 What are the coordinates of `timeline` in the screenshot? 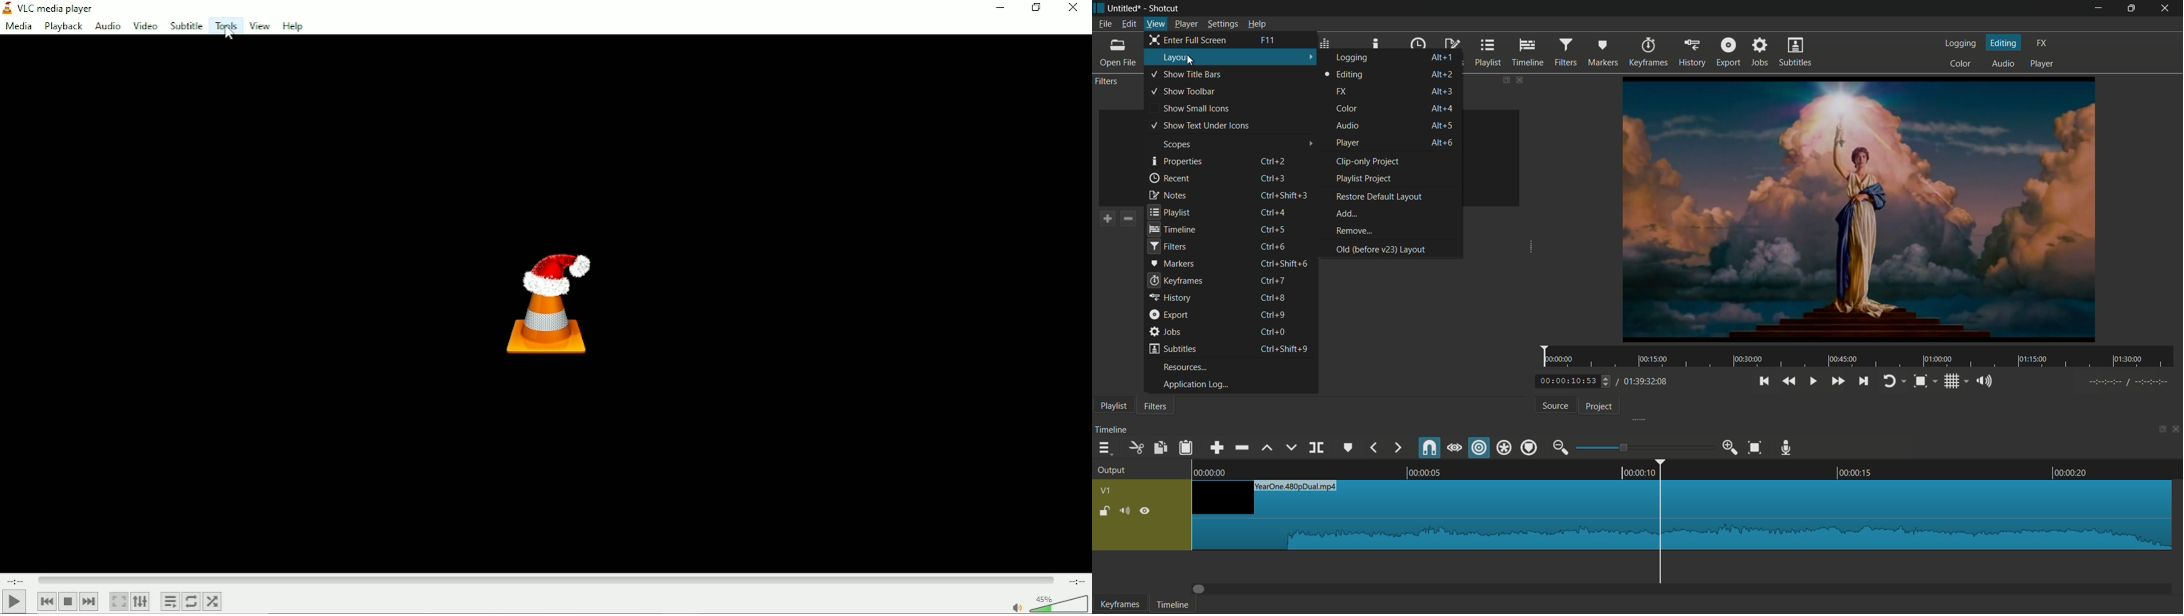 It's located at (1172, 229).